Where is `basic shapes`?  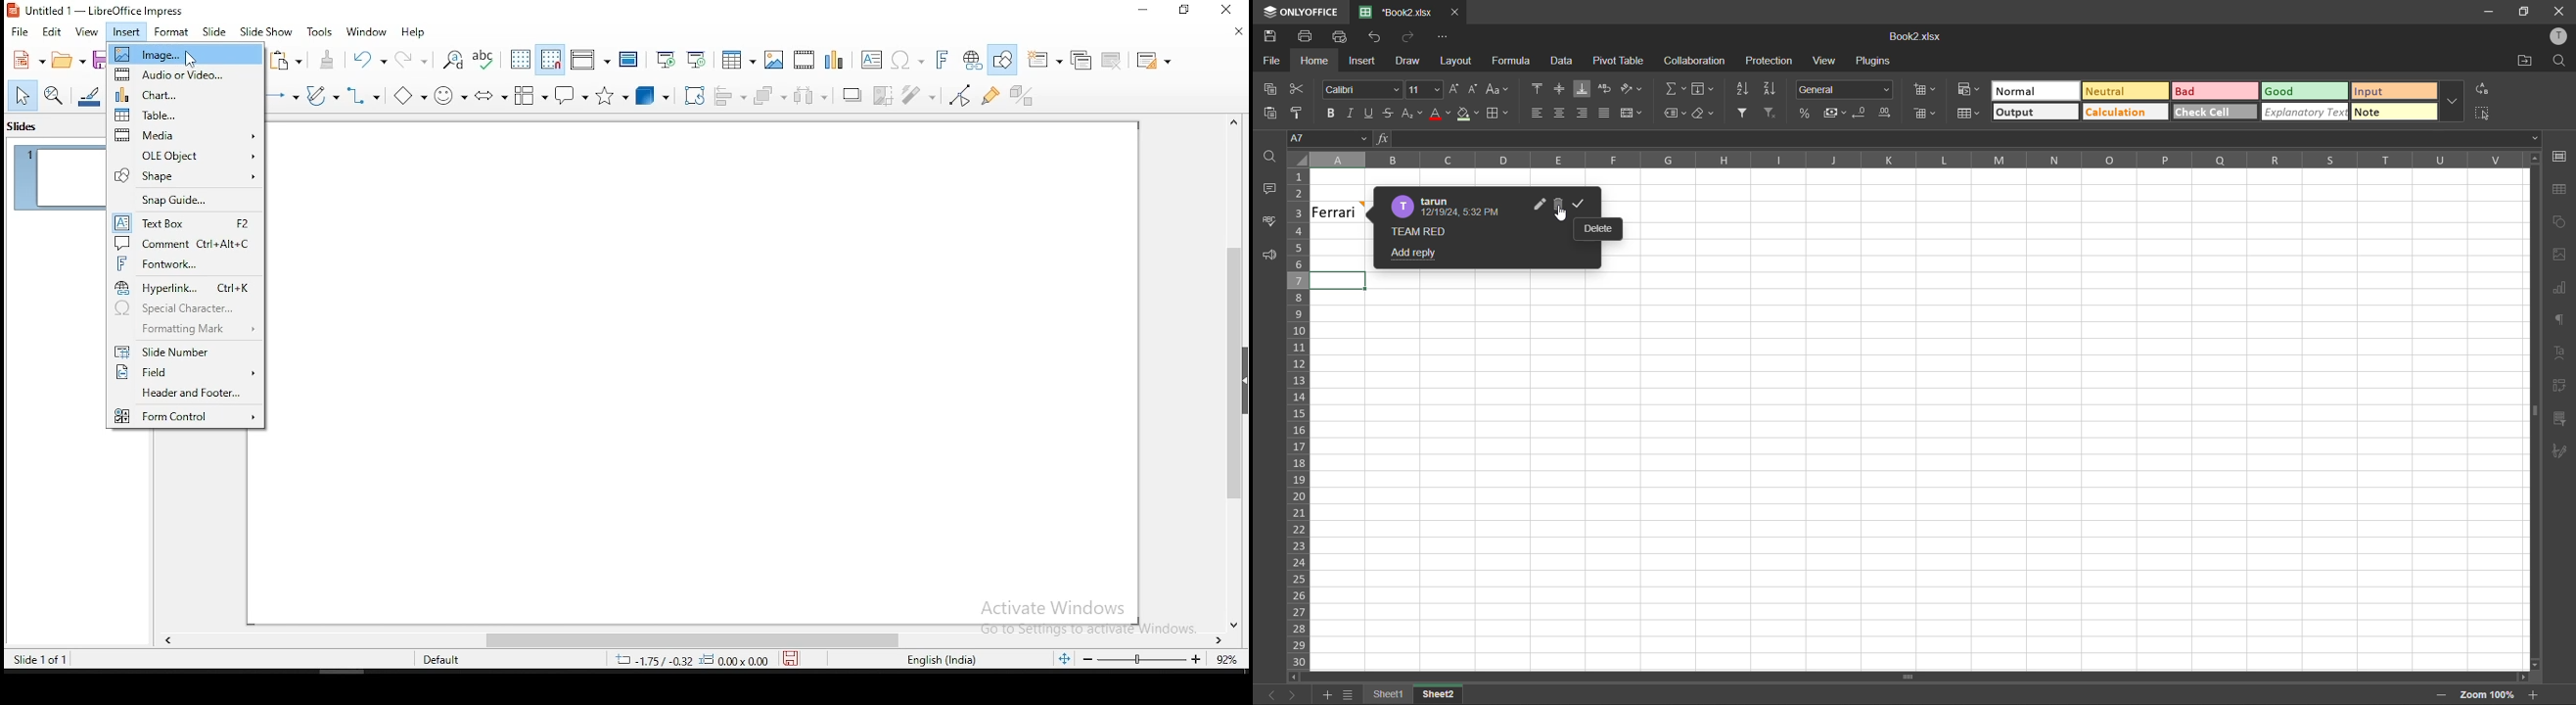
basic shapes is located at coordinates (407, 95).